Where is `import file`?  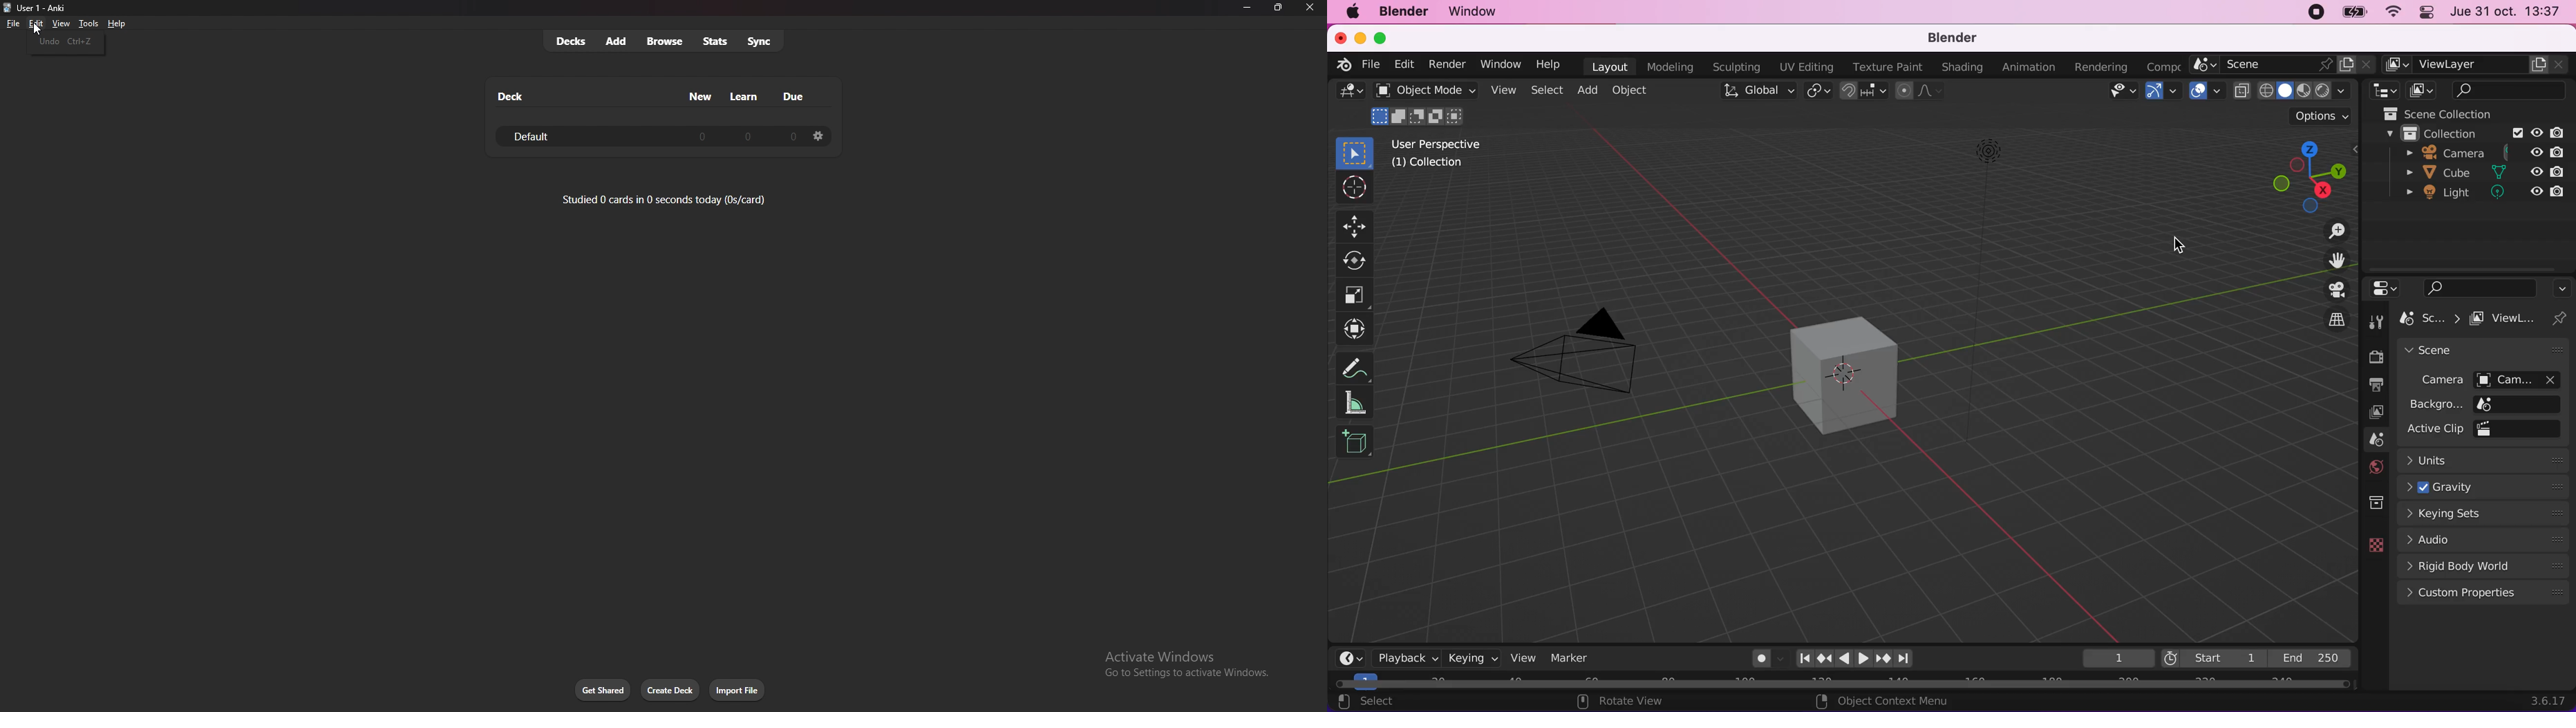
import file is located at coordinates (739, 690).